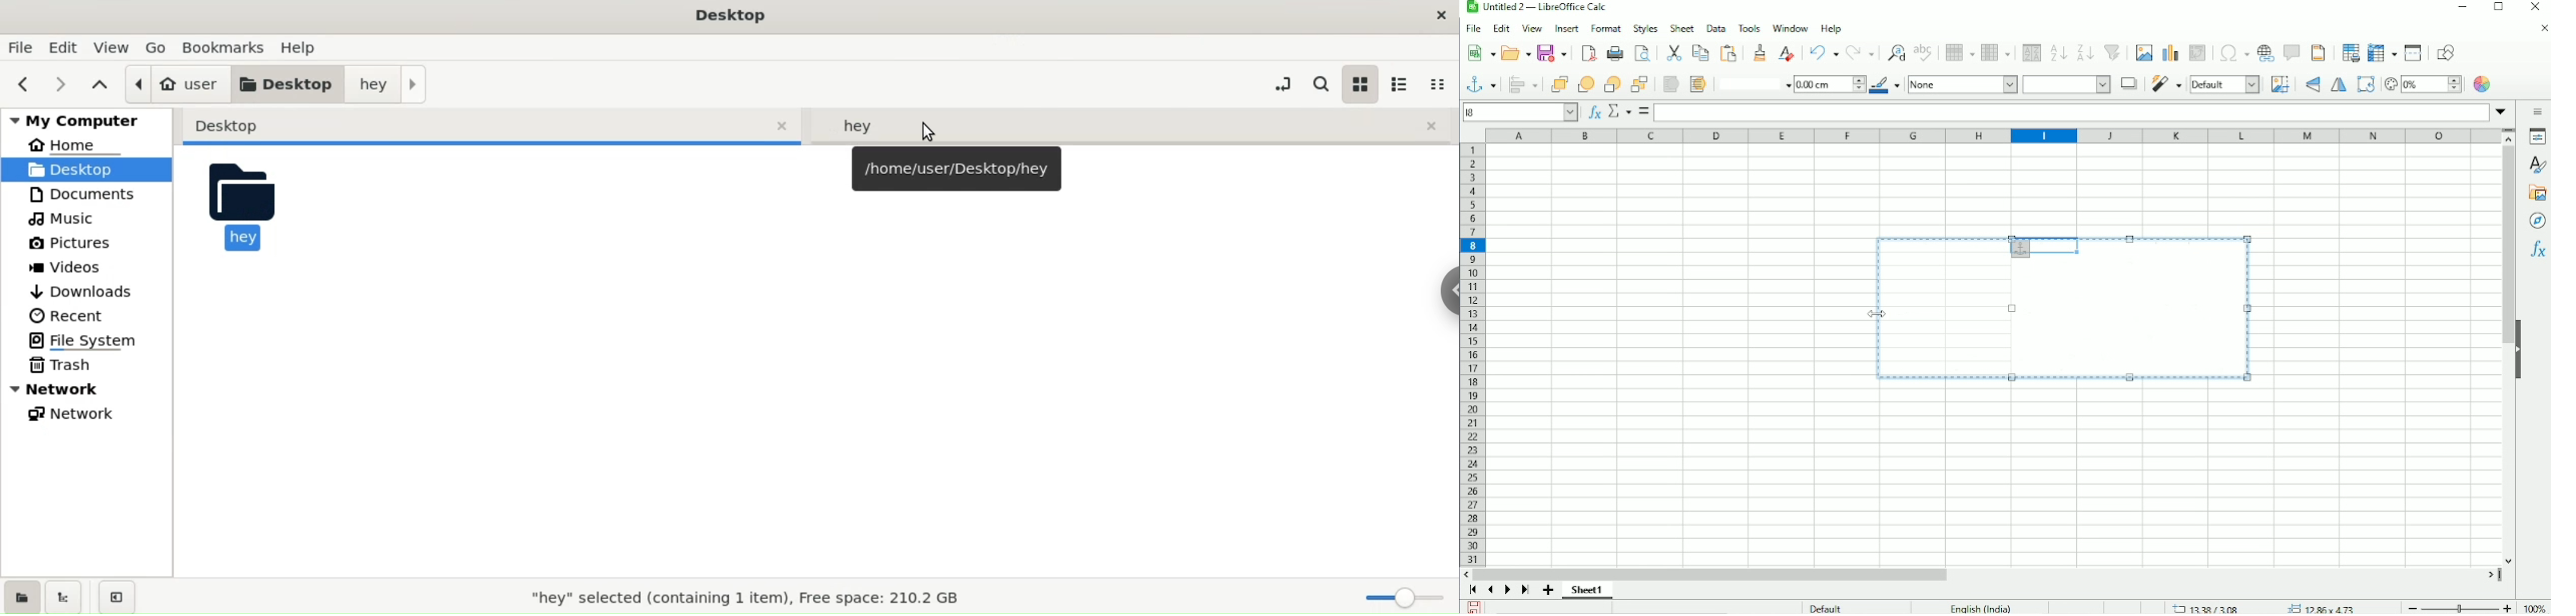  I want to click on Toggle print preview, so click(1643, 53).